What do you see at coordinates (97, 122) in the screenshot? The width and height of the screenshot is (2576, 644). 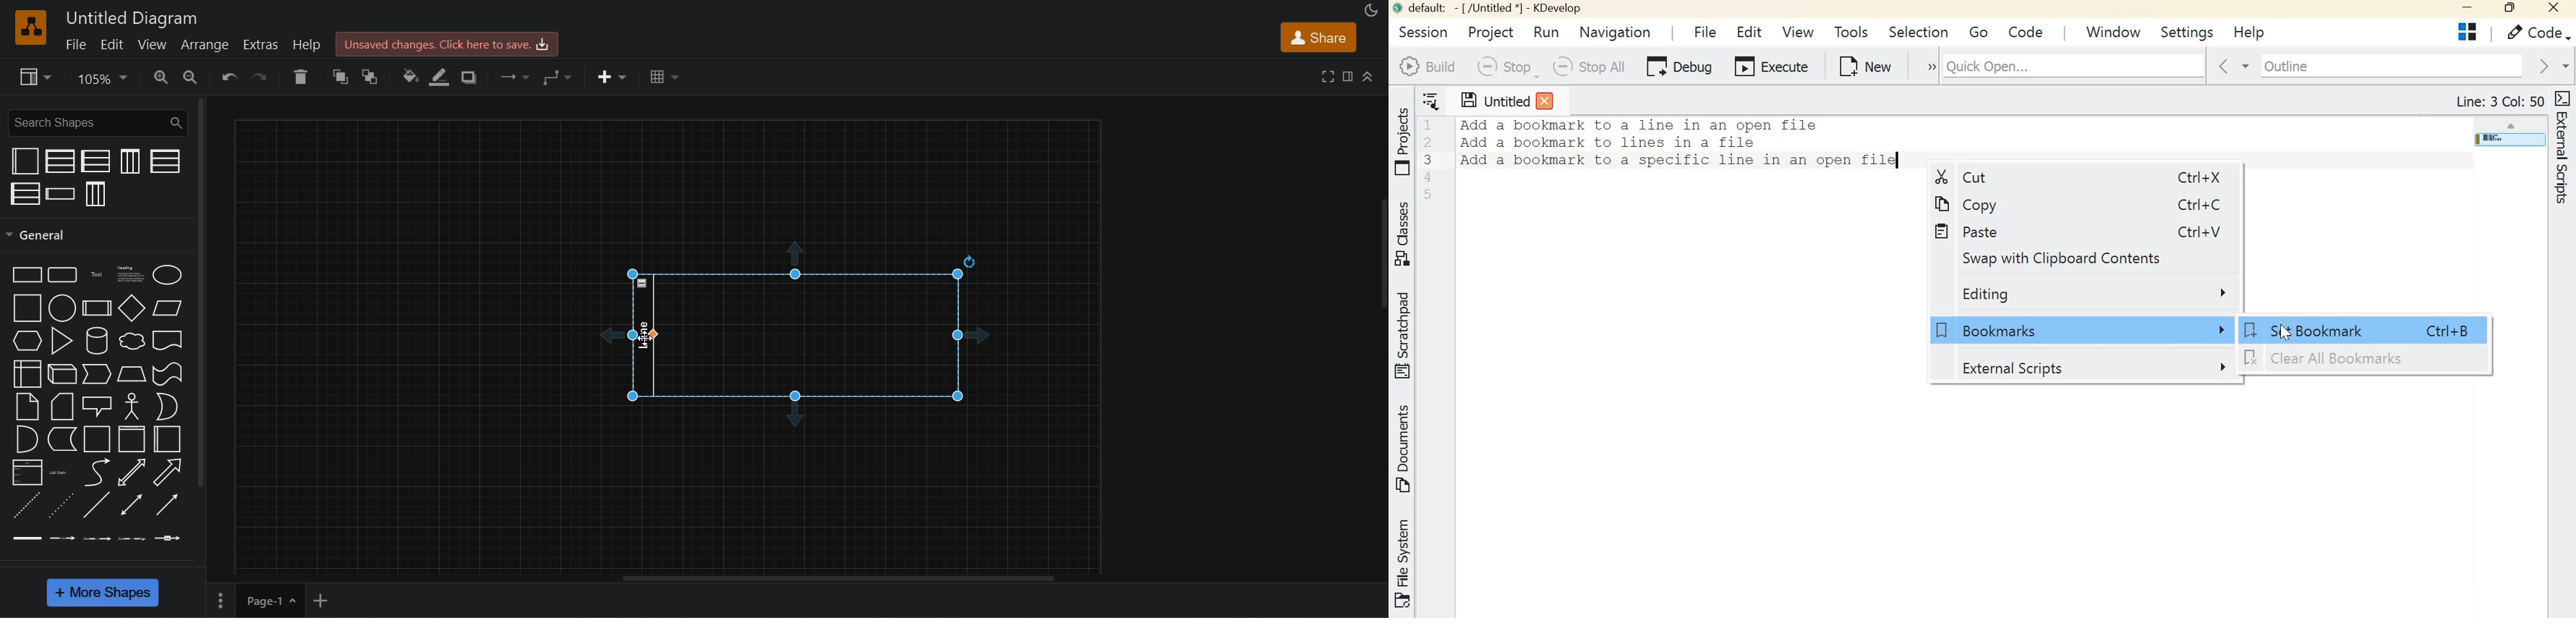 I see `search shapes` at bounding box center [97, 122].